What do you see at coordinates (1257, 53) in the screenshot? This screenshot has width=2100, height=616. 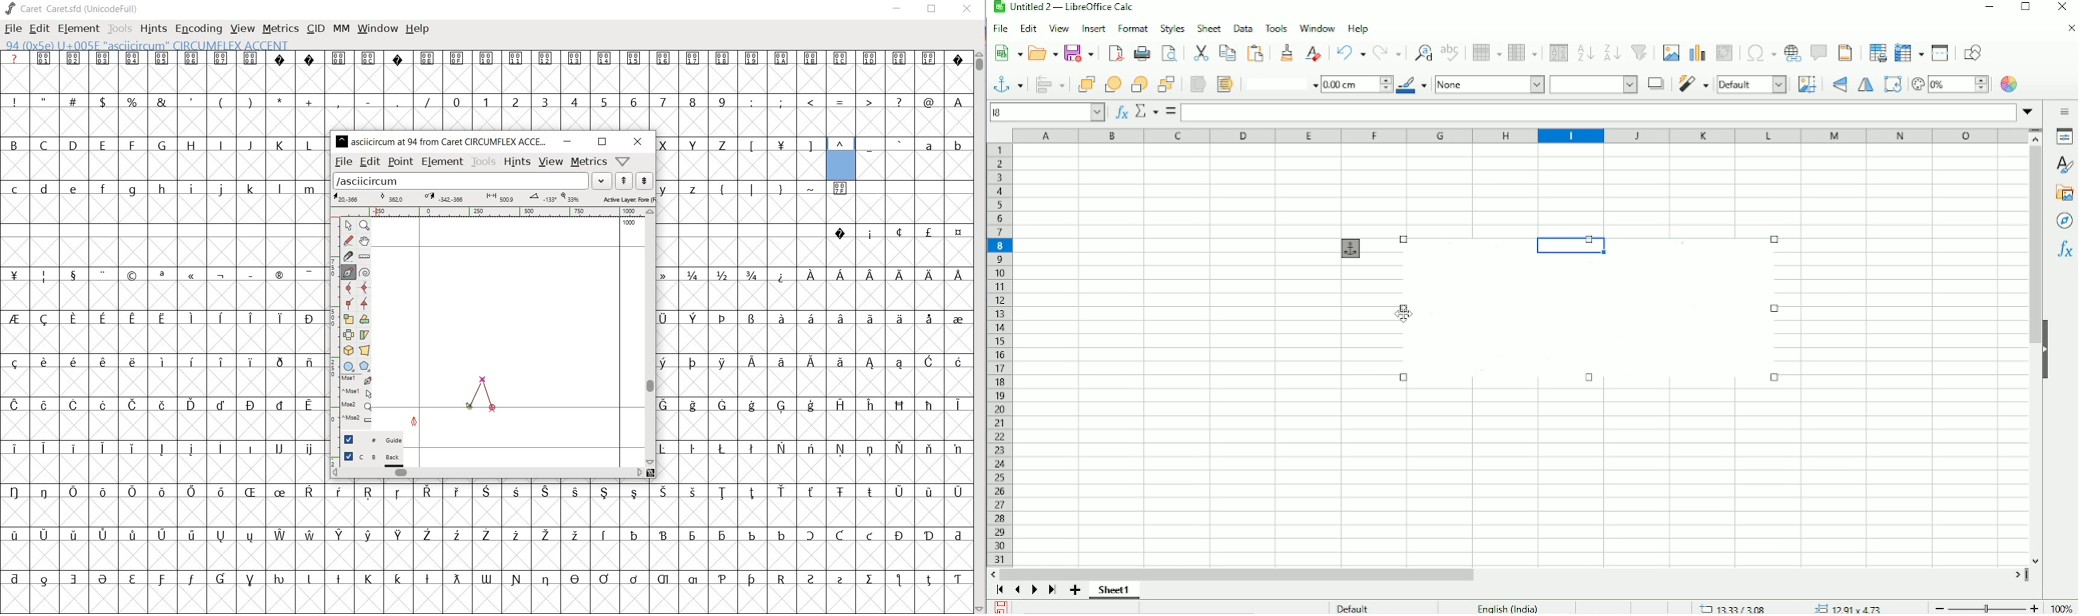 I see `Paste` at bounding box center [1257, 53].